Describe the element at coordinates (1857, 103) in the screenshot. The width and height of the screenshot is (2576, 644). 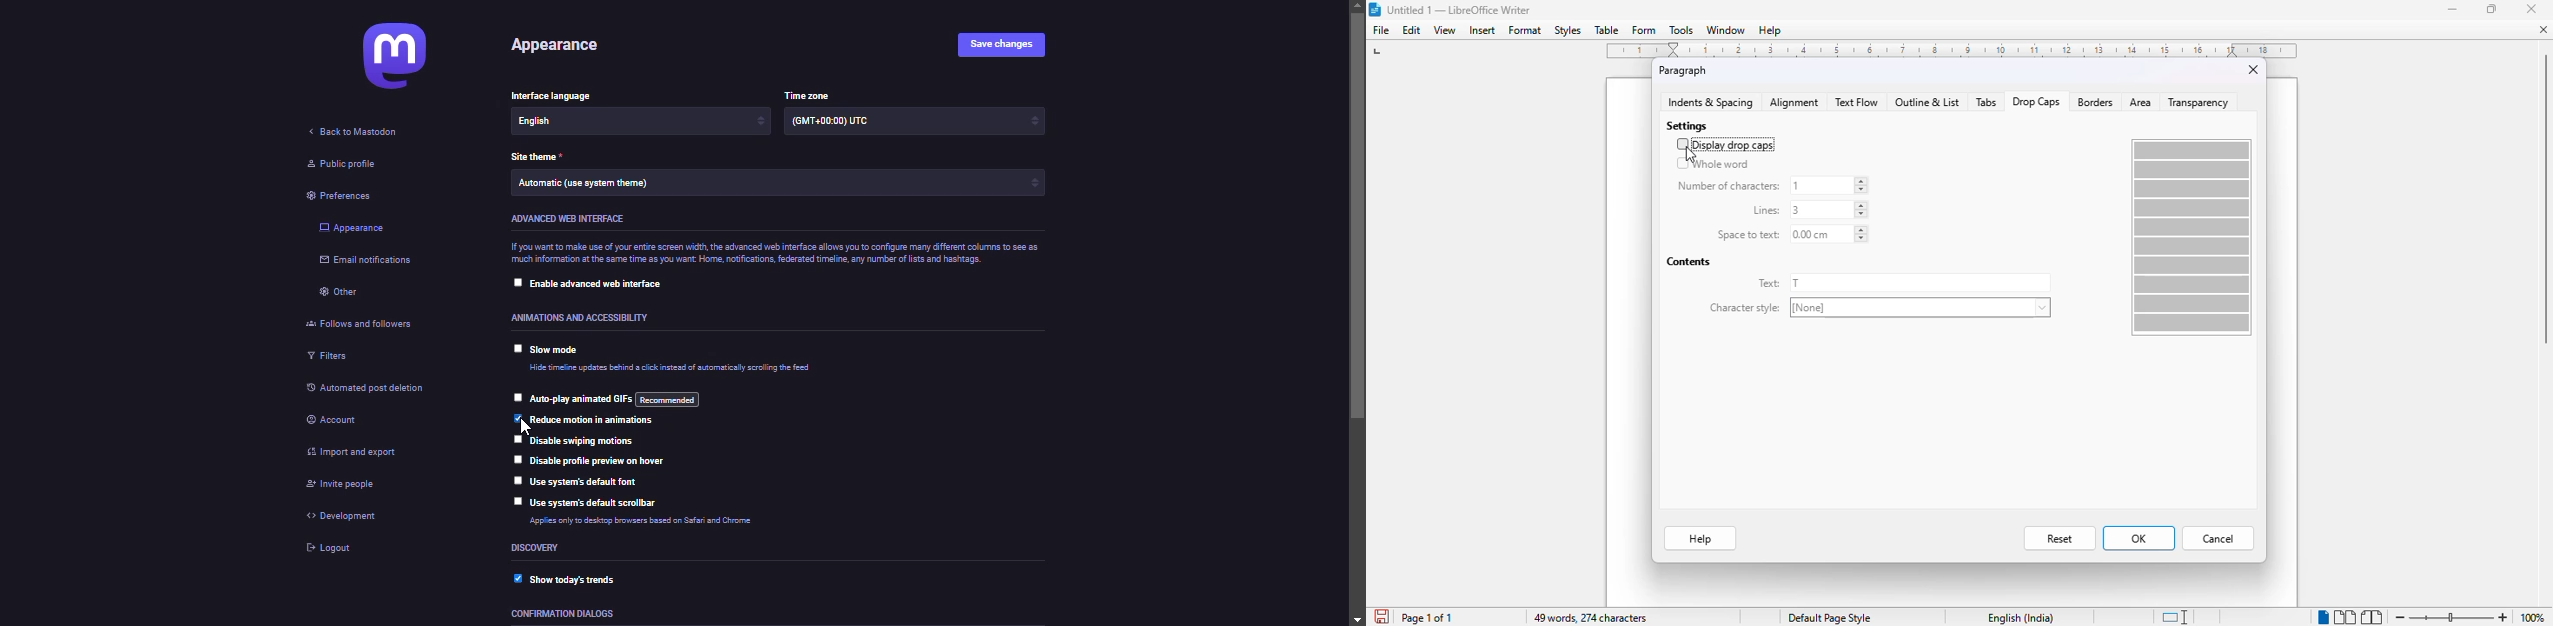
I see `text flow` at that location.